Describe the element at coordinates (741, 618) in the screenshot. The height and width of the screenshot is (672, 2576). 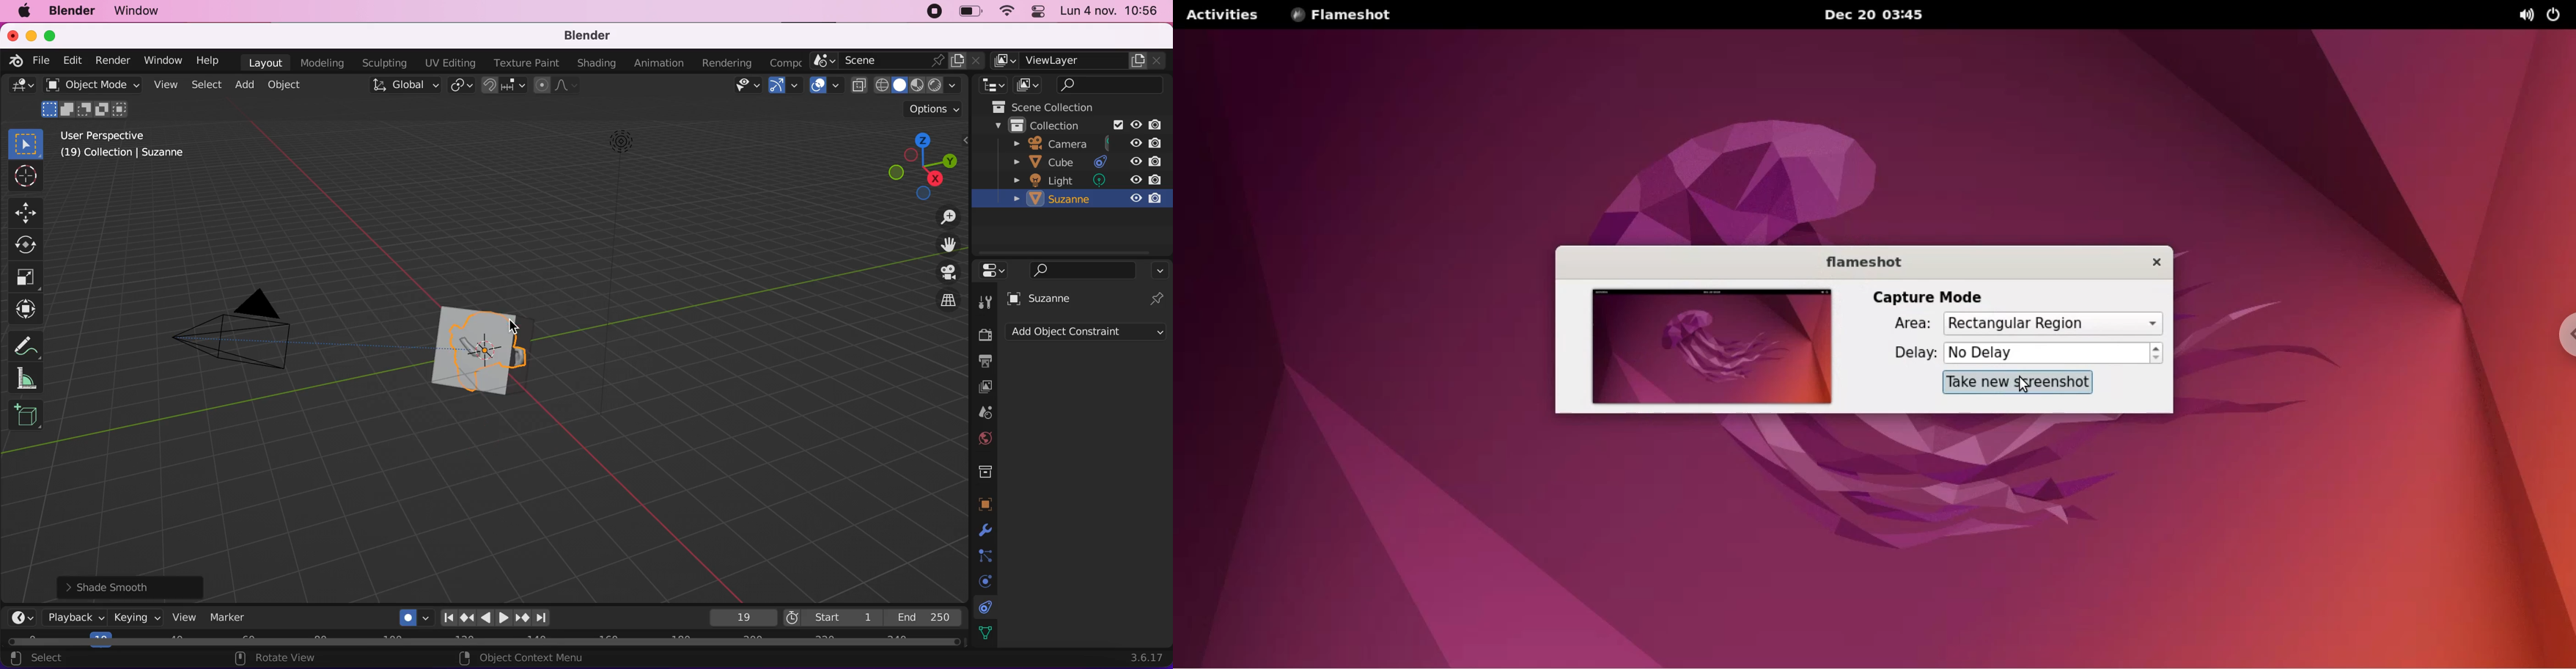
I see `current frame` at that location.